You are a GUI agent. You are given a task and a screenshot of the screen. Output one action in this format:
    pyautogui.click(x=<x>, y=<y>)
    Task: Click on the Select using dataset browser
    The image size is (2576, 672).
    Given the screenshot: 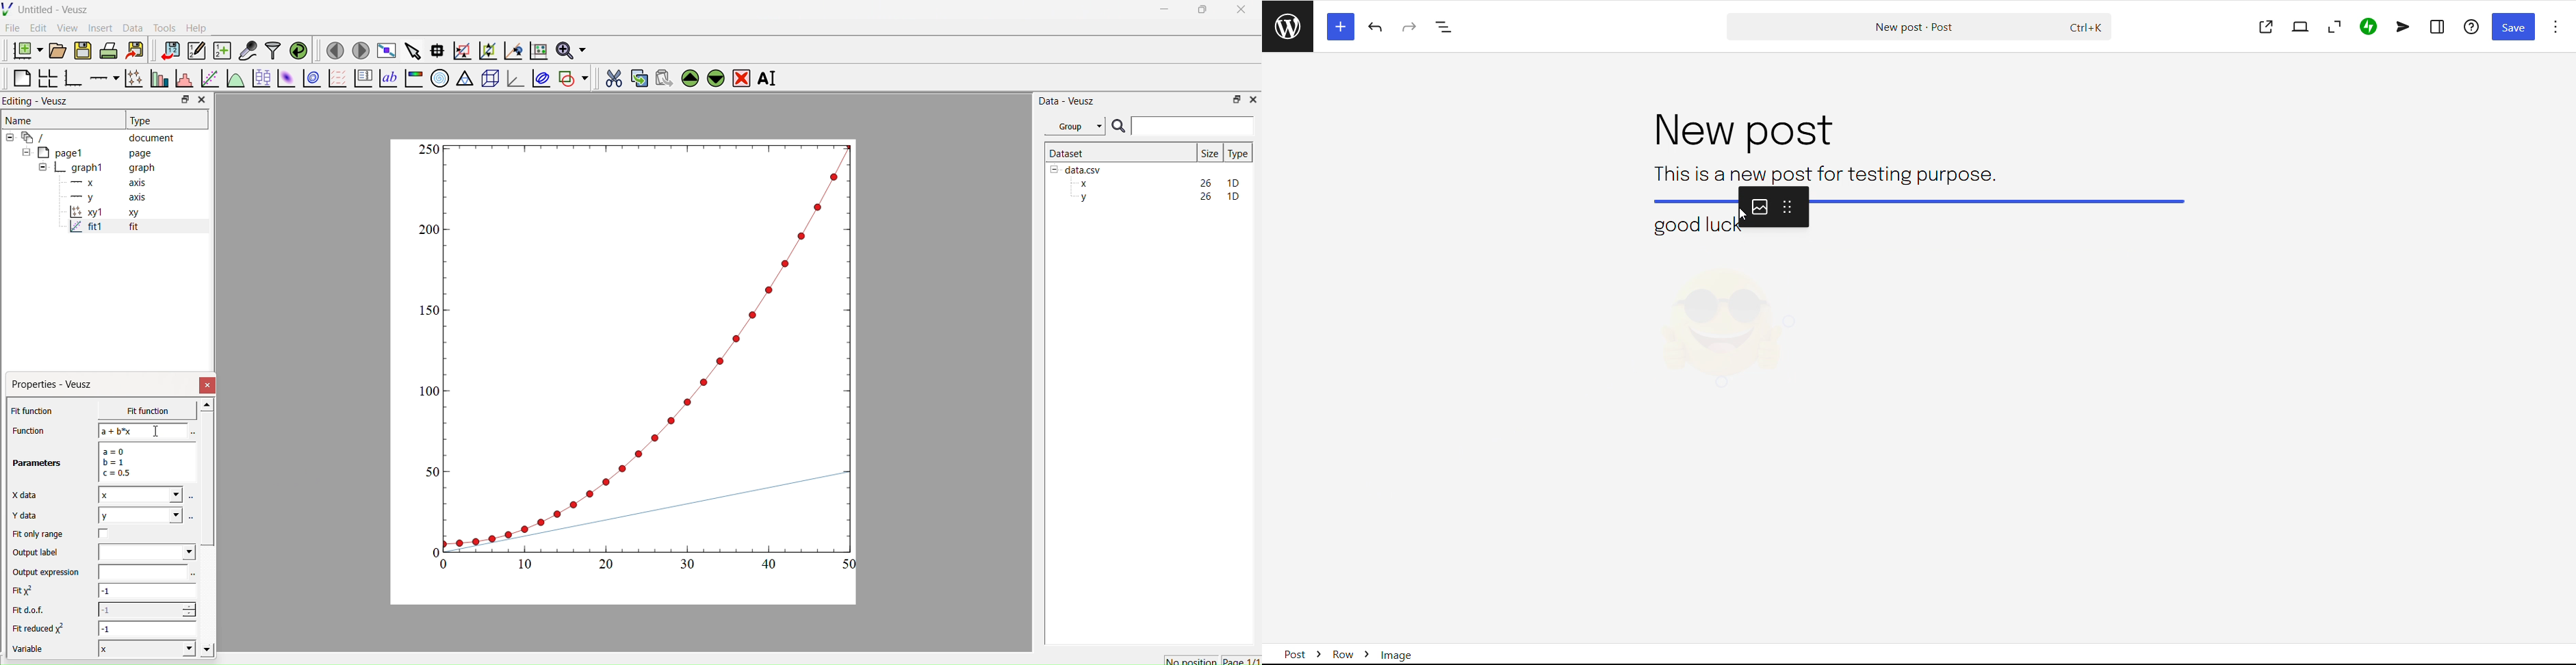 What is the action you would take?
    pyautogui.click(x=192, y=516)
    